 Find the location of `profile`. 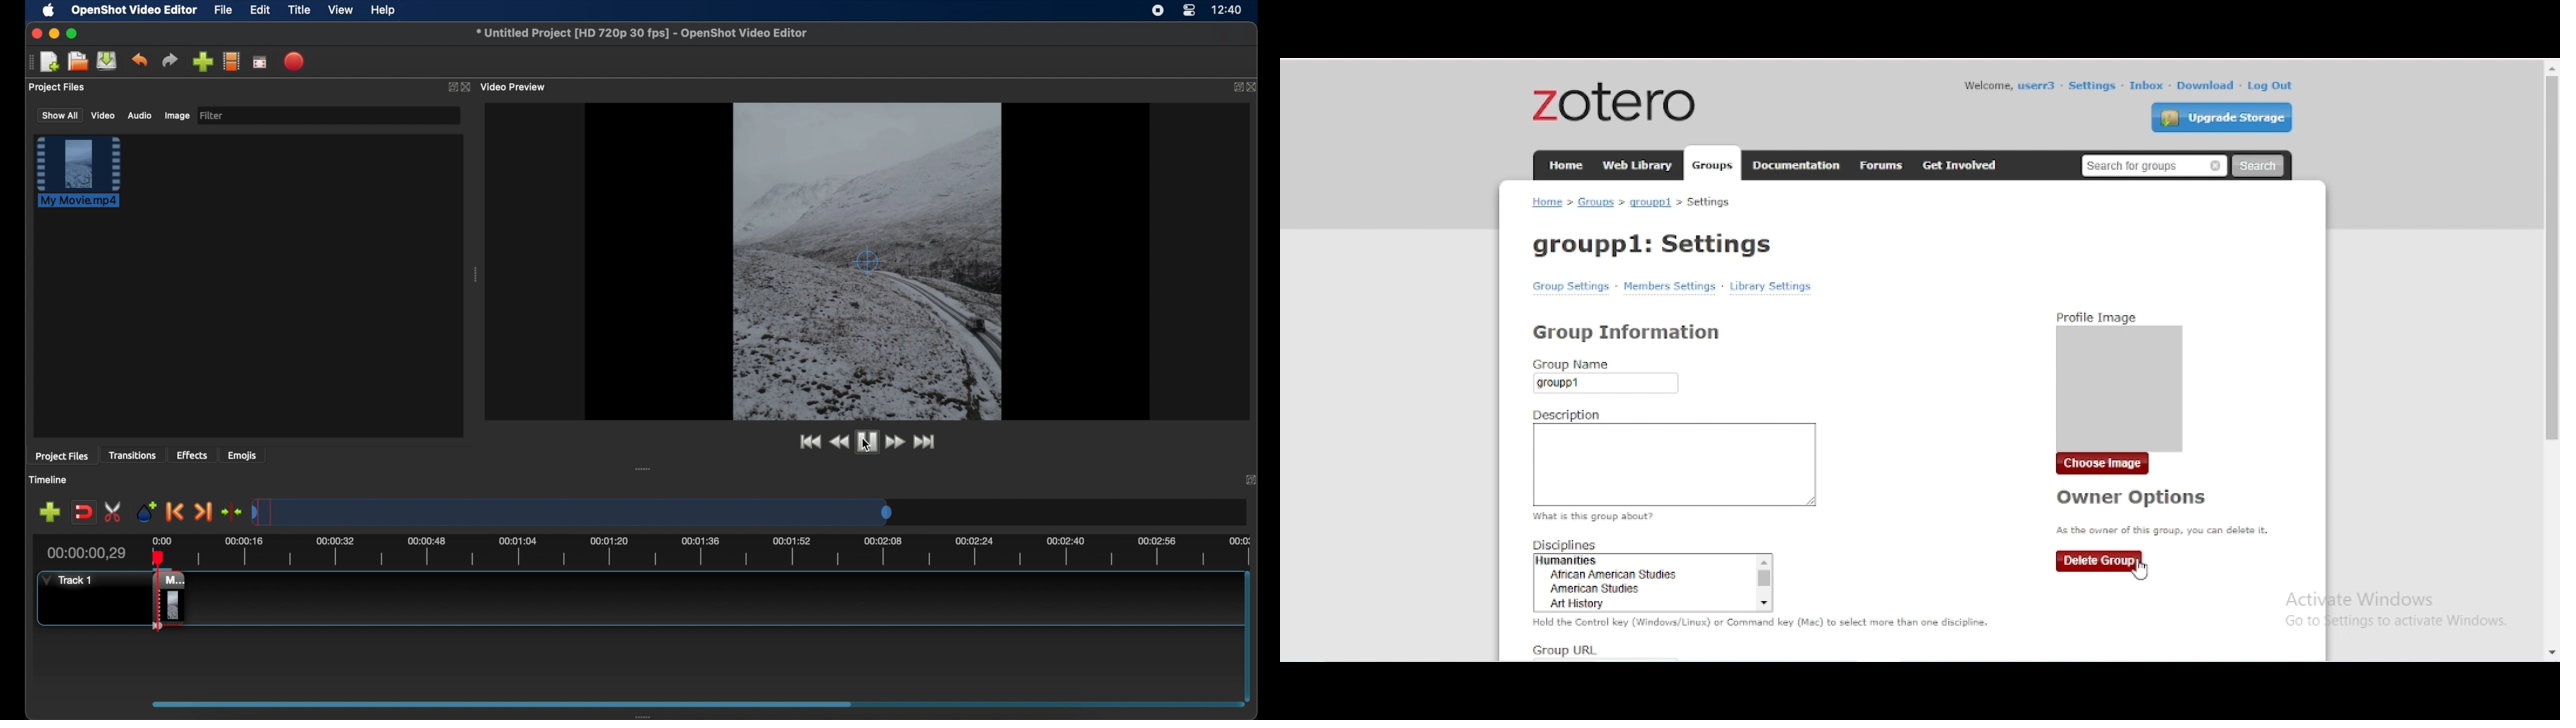

profile is located at coordinates (2038, 85).